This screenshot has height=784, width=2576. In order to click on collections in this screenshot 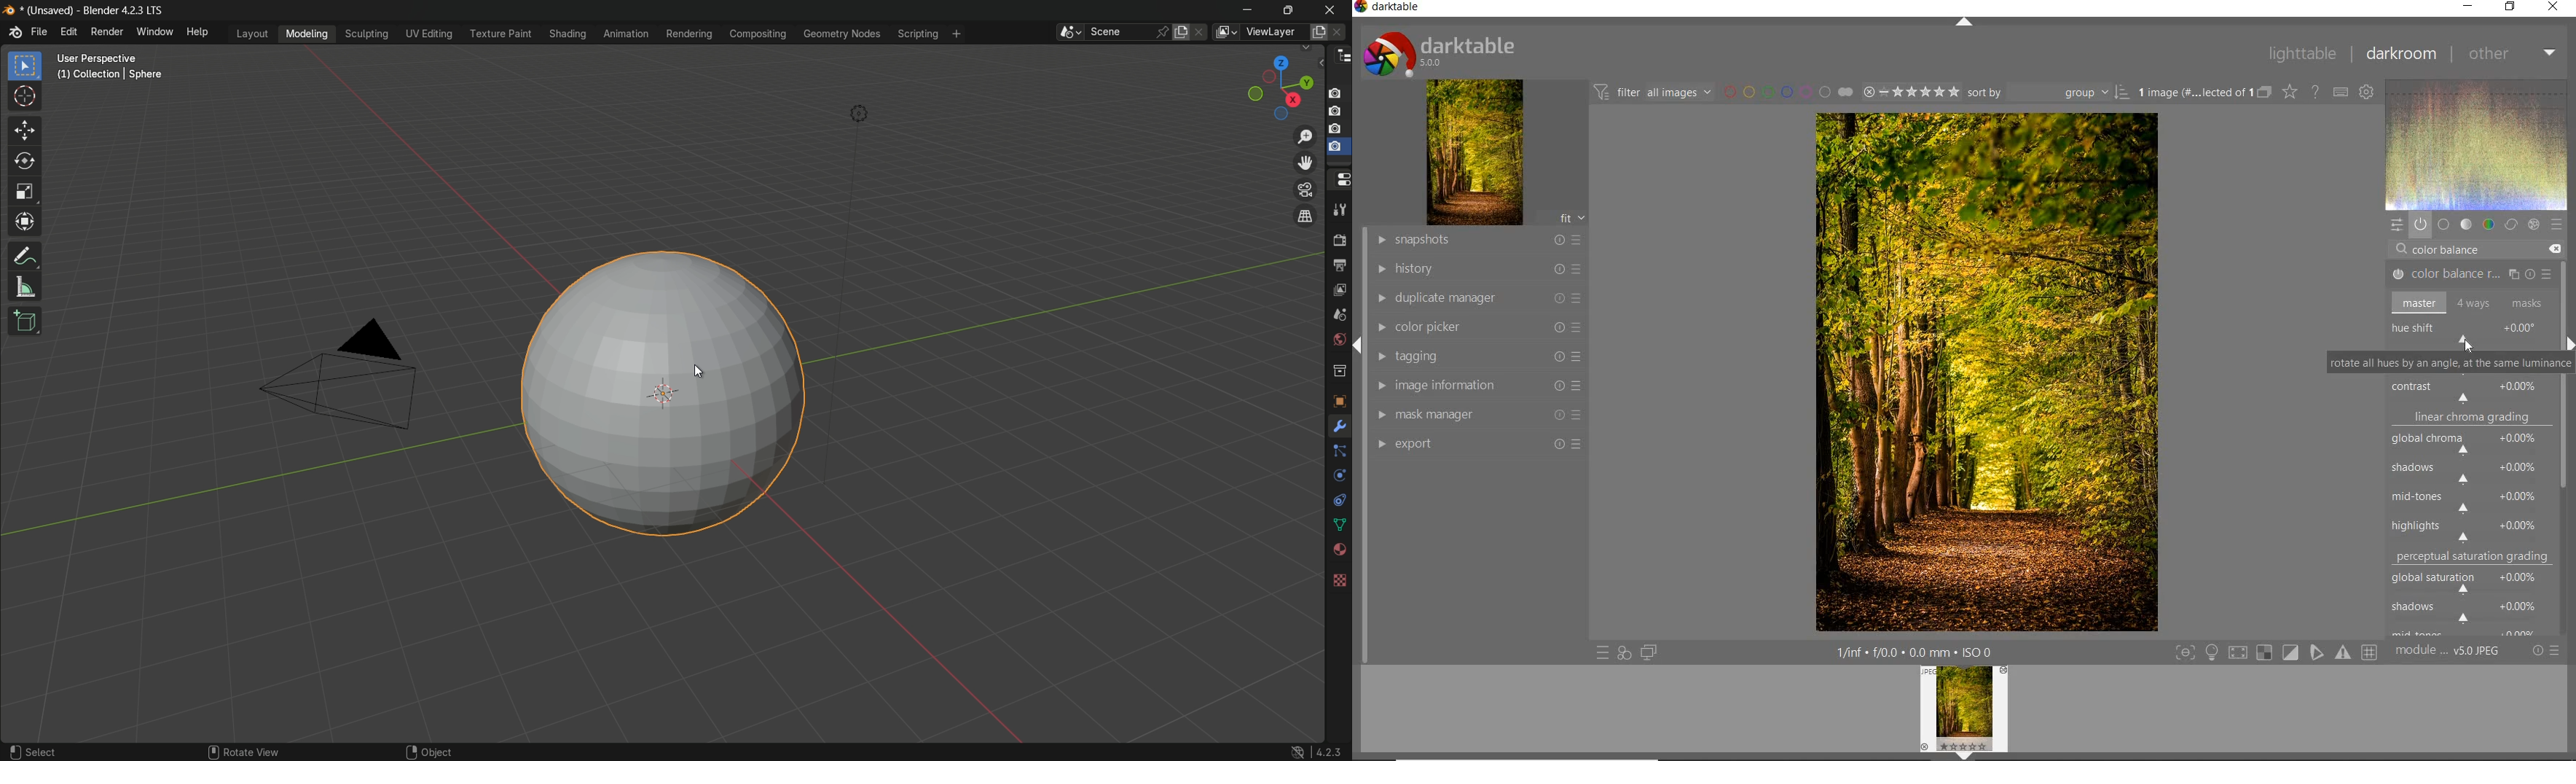, I will do `click(1339, 371)`.